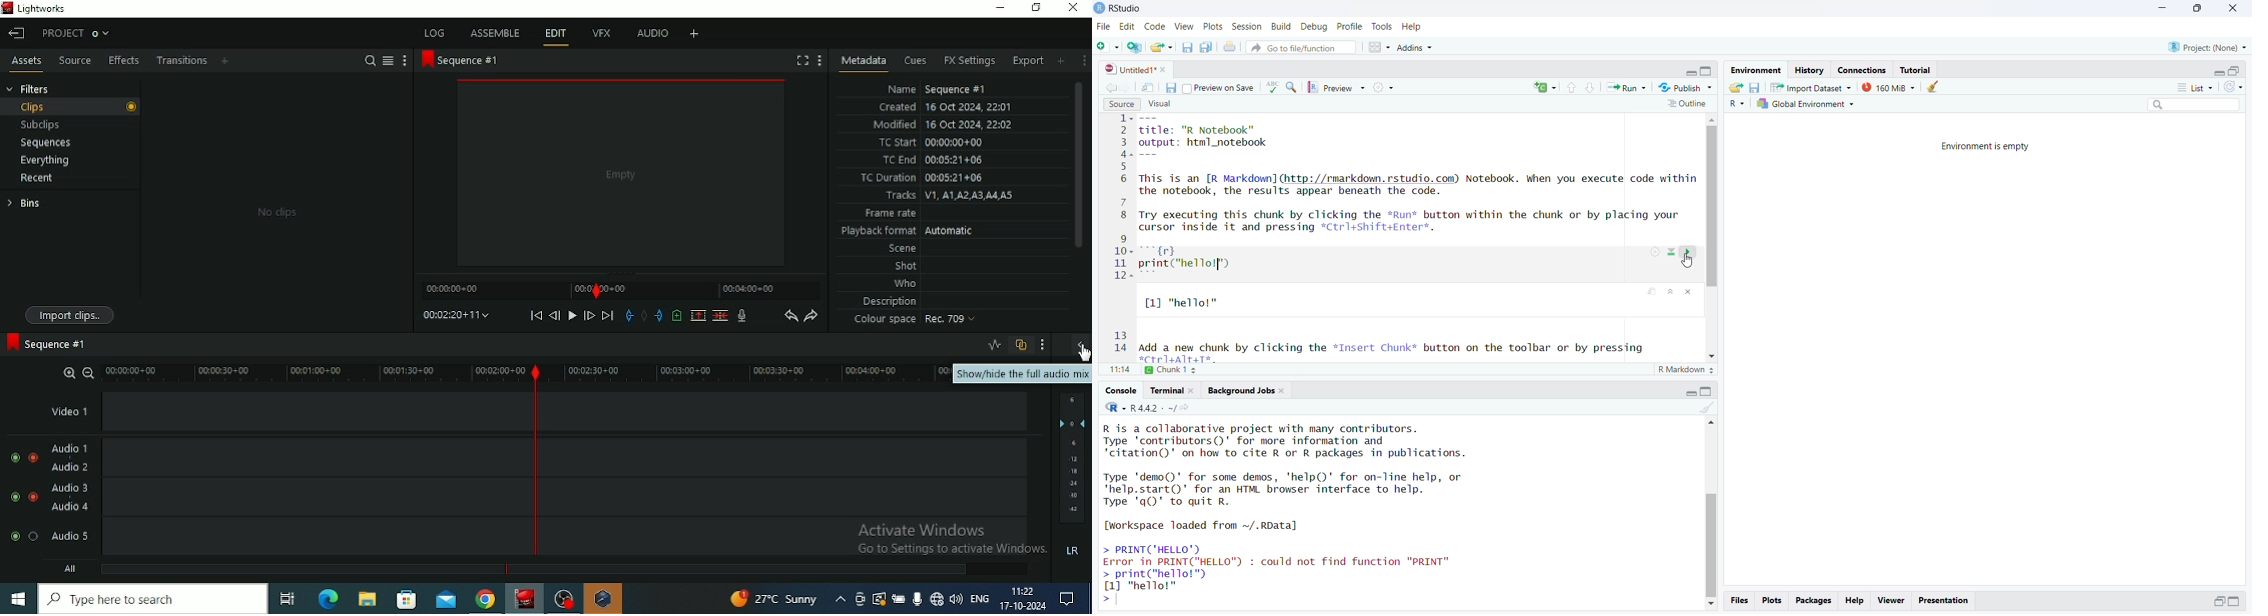  I want to click on list, so click(2189, 87).